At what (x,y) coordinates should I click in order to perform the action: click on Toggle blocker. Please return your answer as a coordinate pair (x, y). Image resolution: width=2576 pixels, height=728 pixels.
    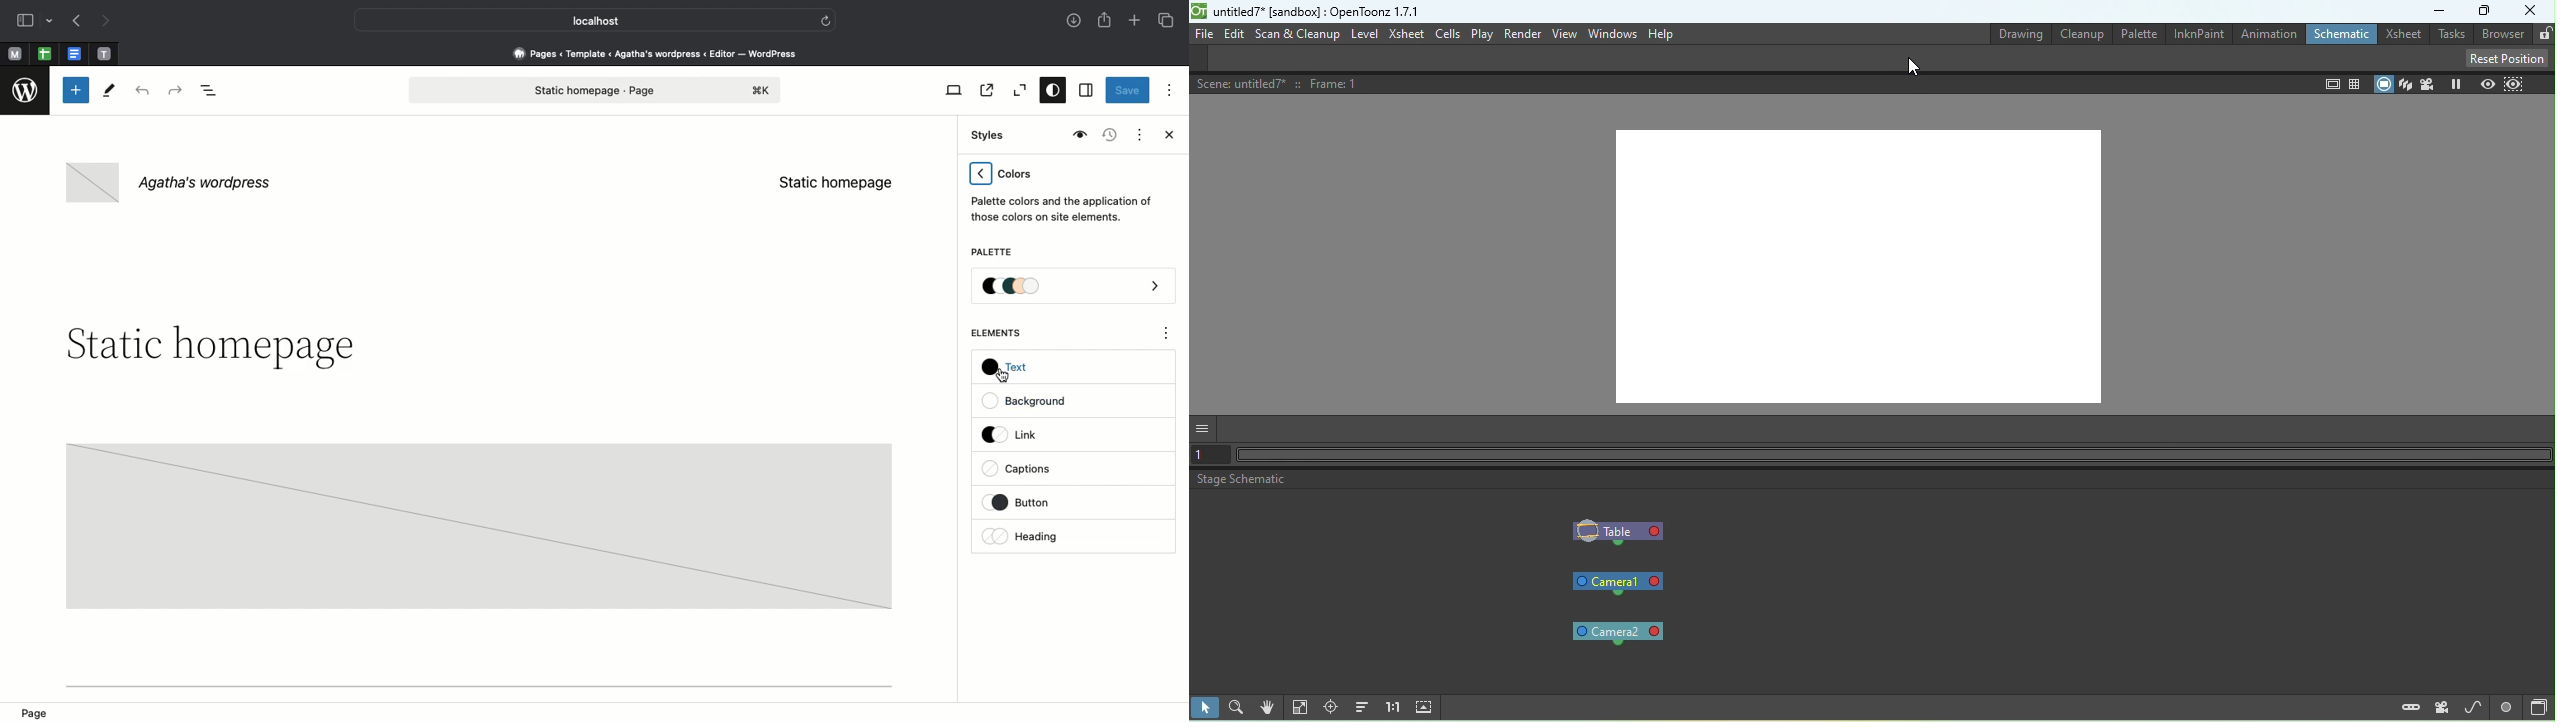
    Looking at the image, I should click on (76, 90).